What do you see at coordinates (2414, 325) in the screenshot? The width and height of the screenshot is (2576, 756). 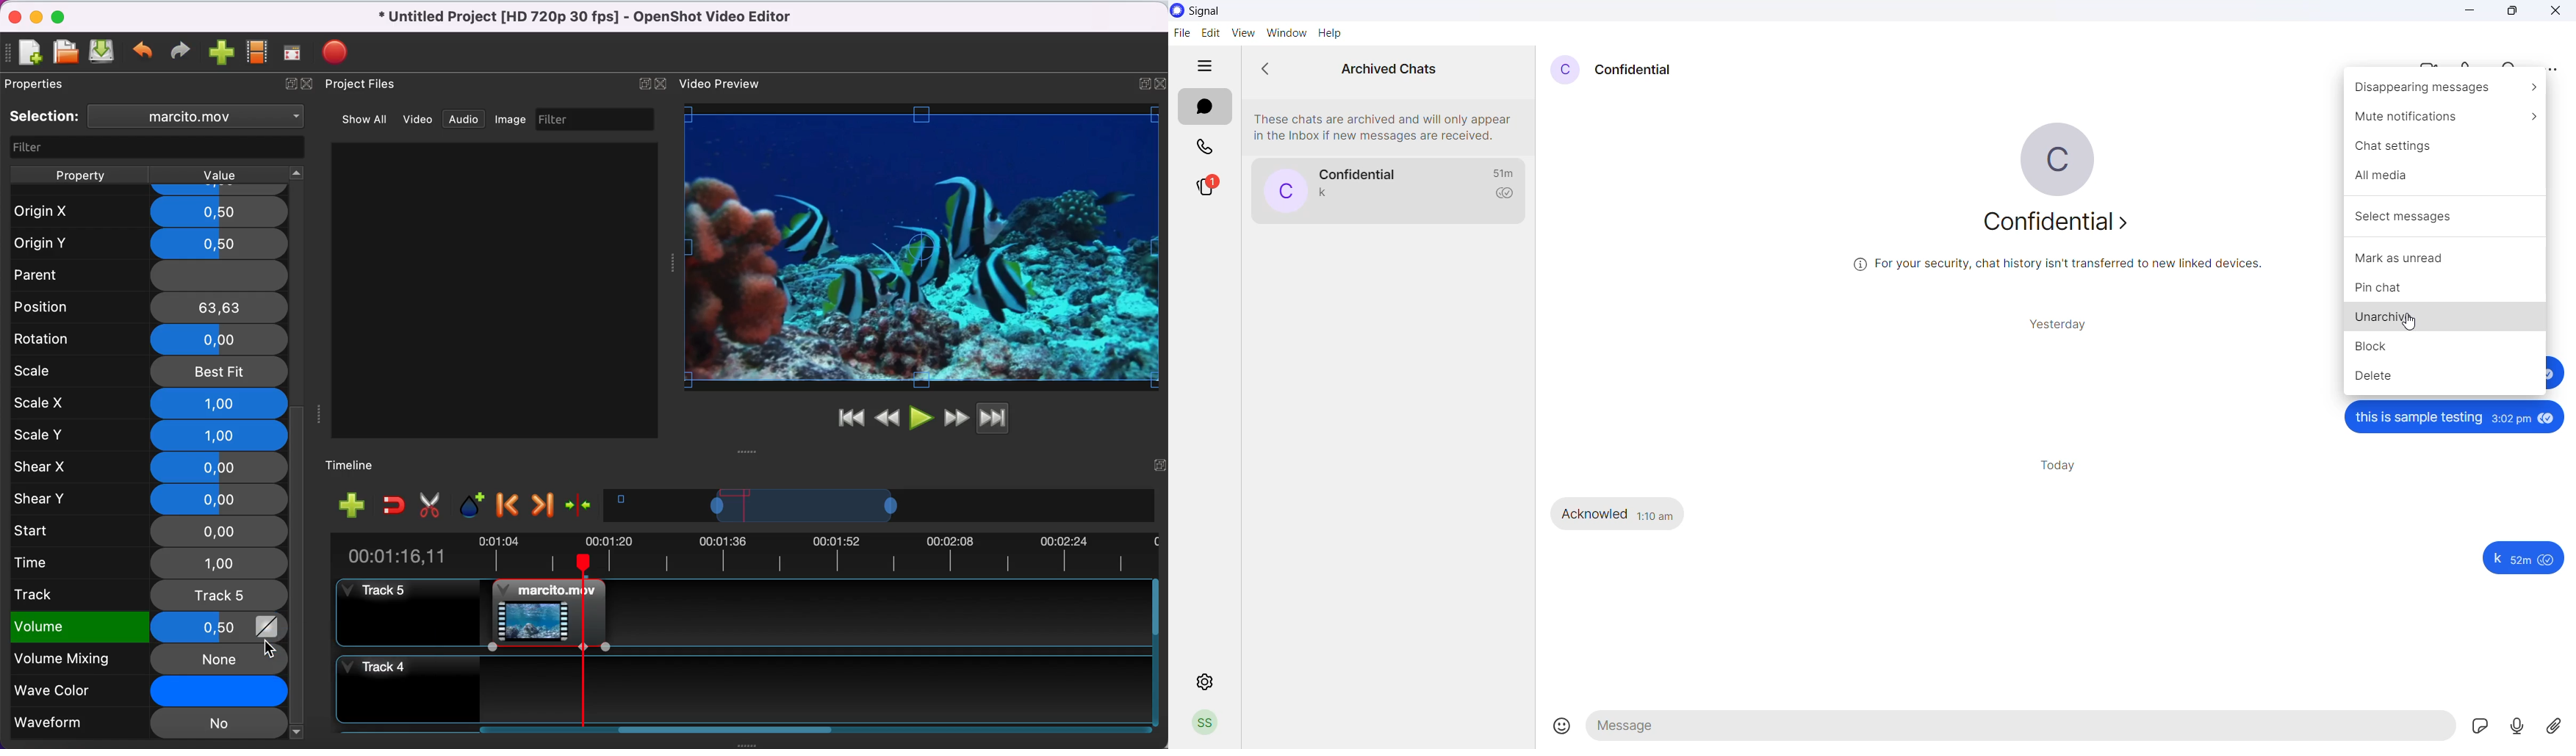 I see `cursor` at bounding box center [2414, 325].